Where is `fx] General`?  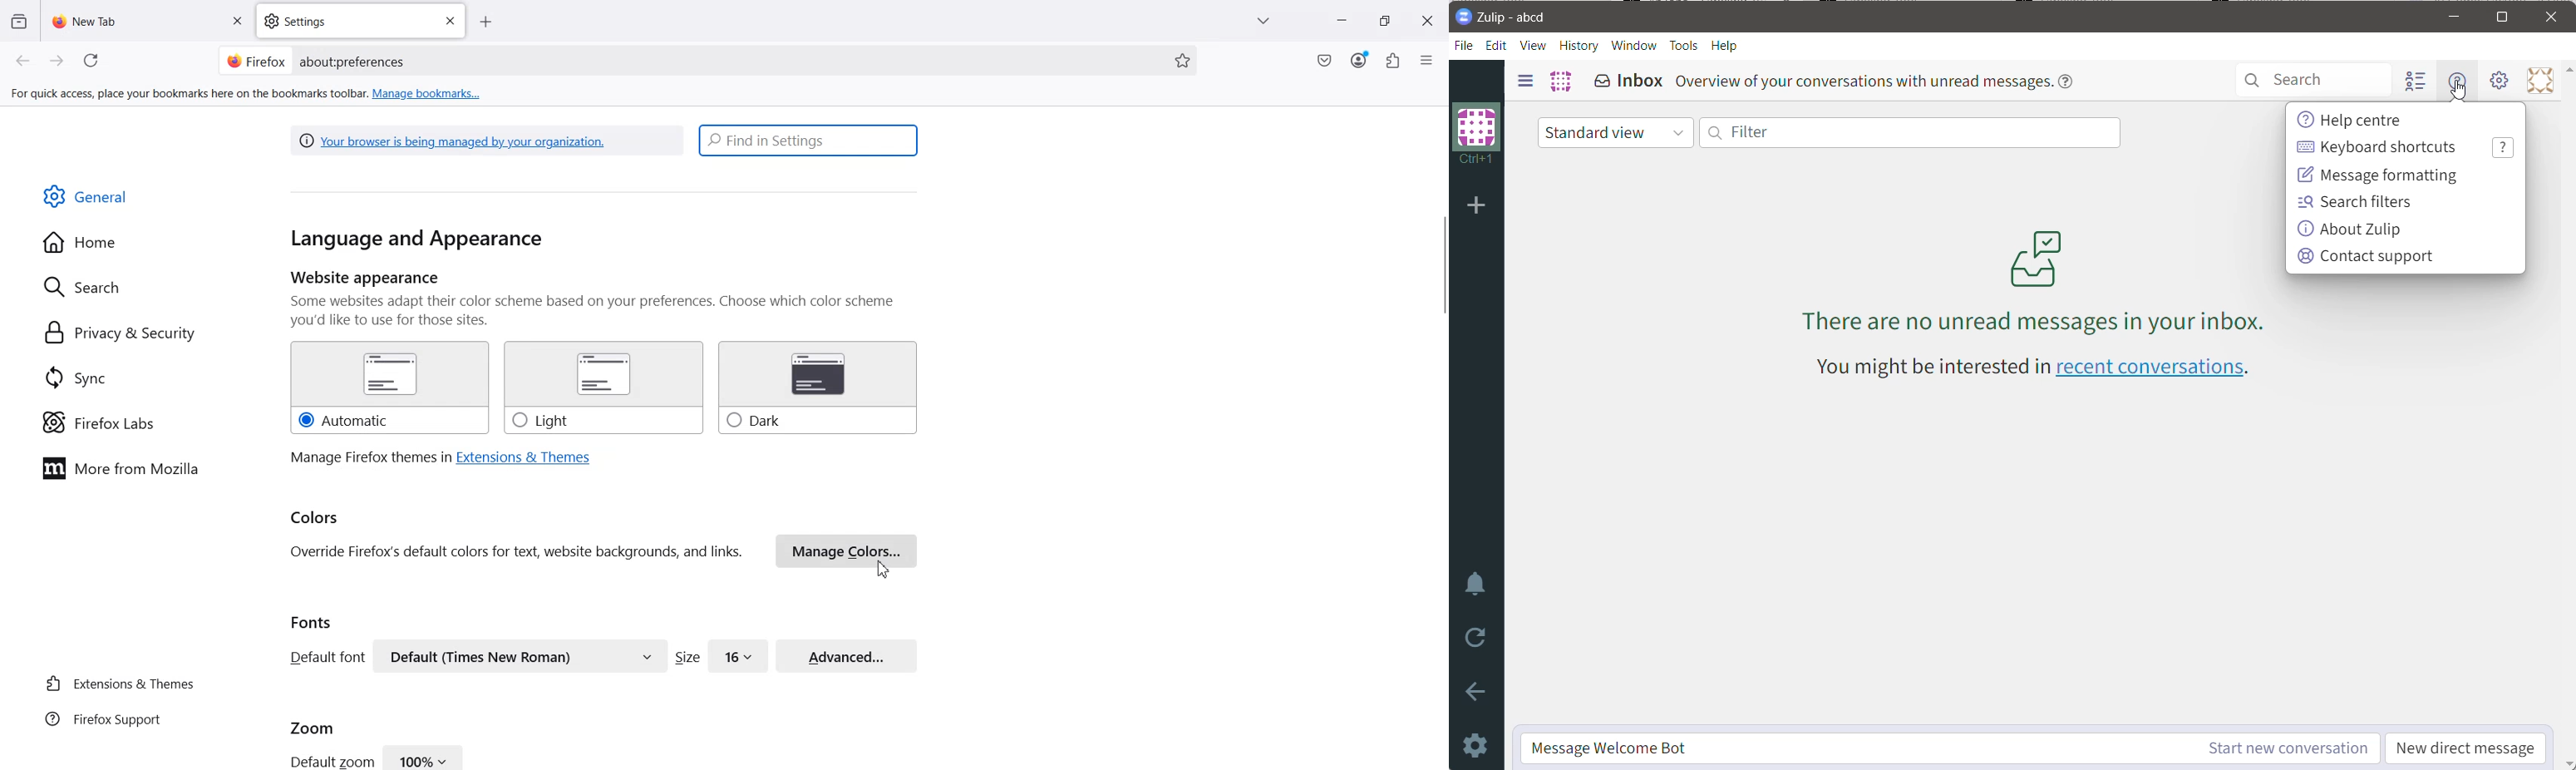 fx] General is located at coordinates (86, 197).